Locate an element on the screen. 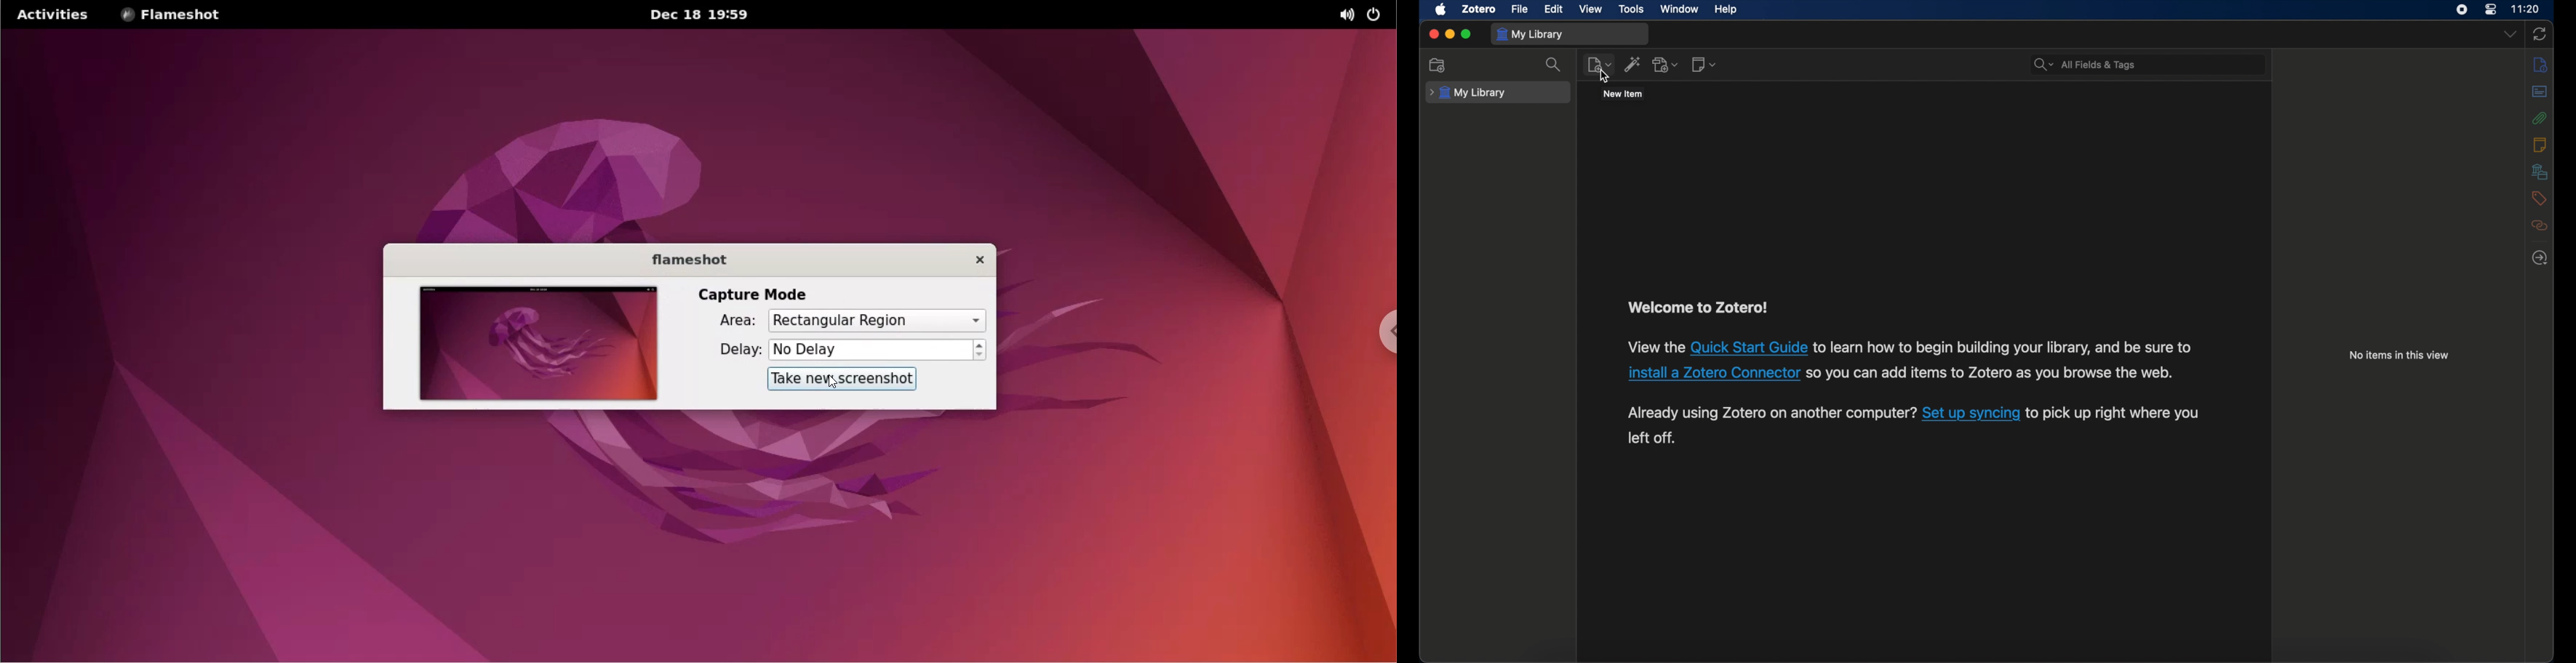 This screenshot has height=672, width=2576. my library is located at coordinates (1467, 93).